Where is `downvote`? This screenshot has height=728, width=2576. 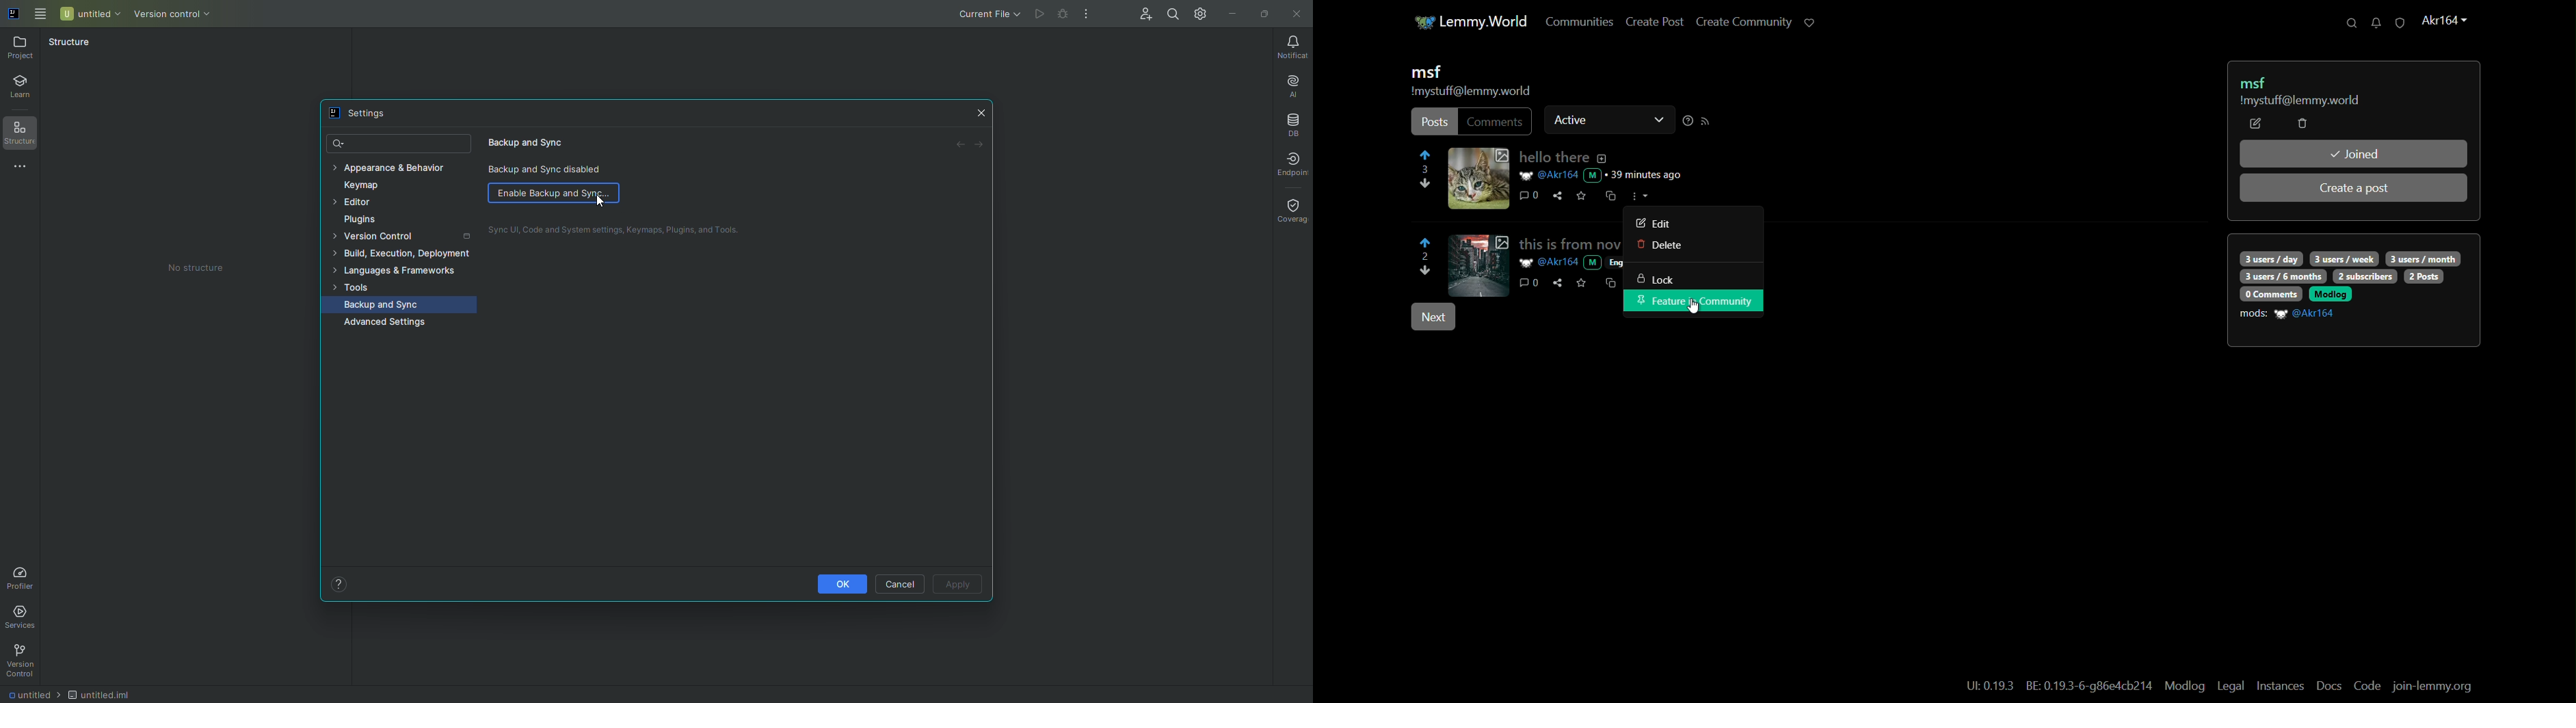 downvote is located at coordinates (1423, 186).